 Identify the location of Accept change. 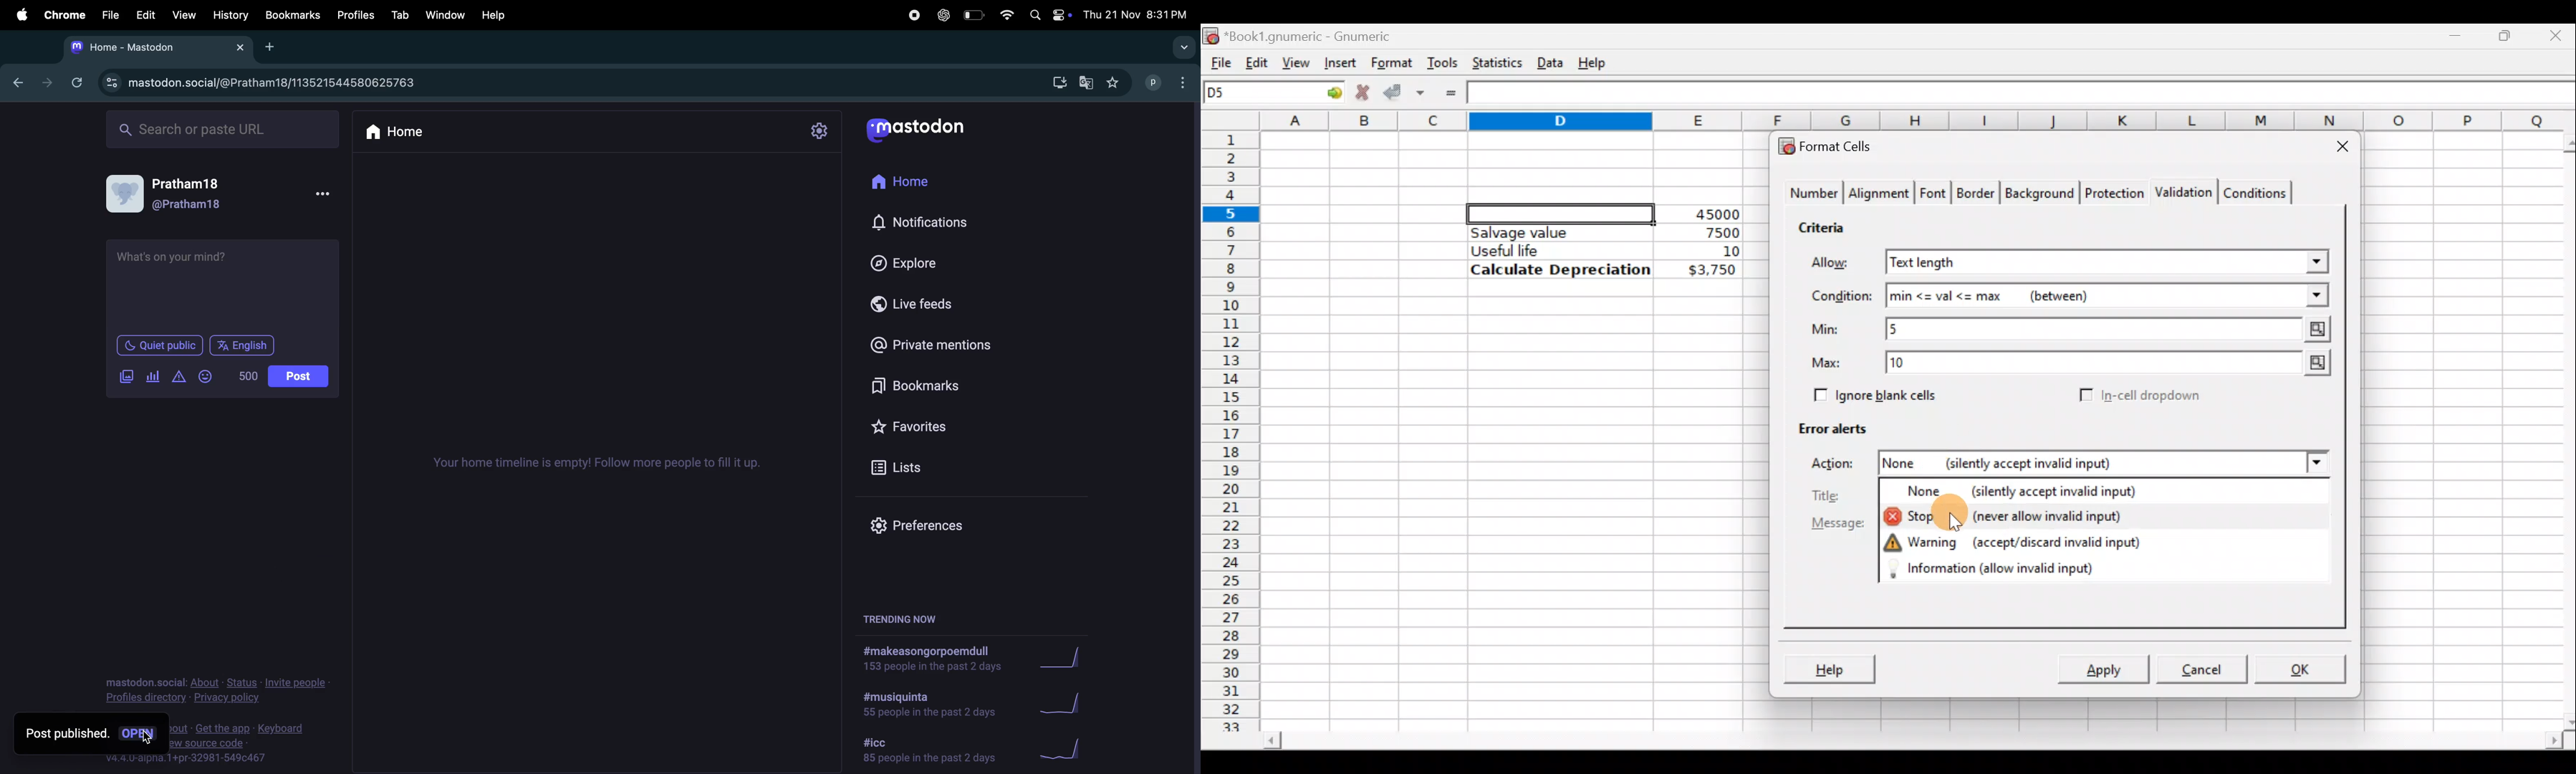
(1404, 90).